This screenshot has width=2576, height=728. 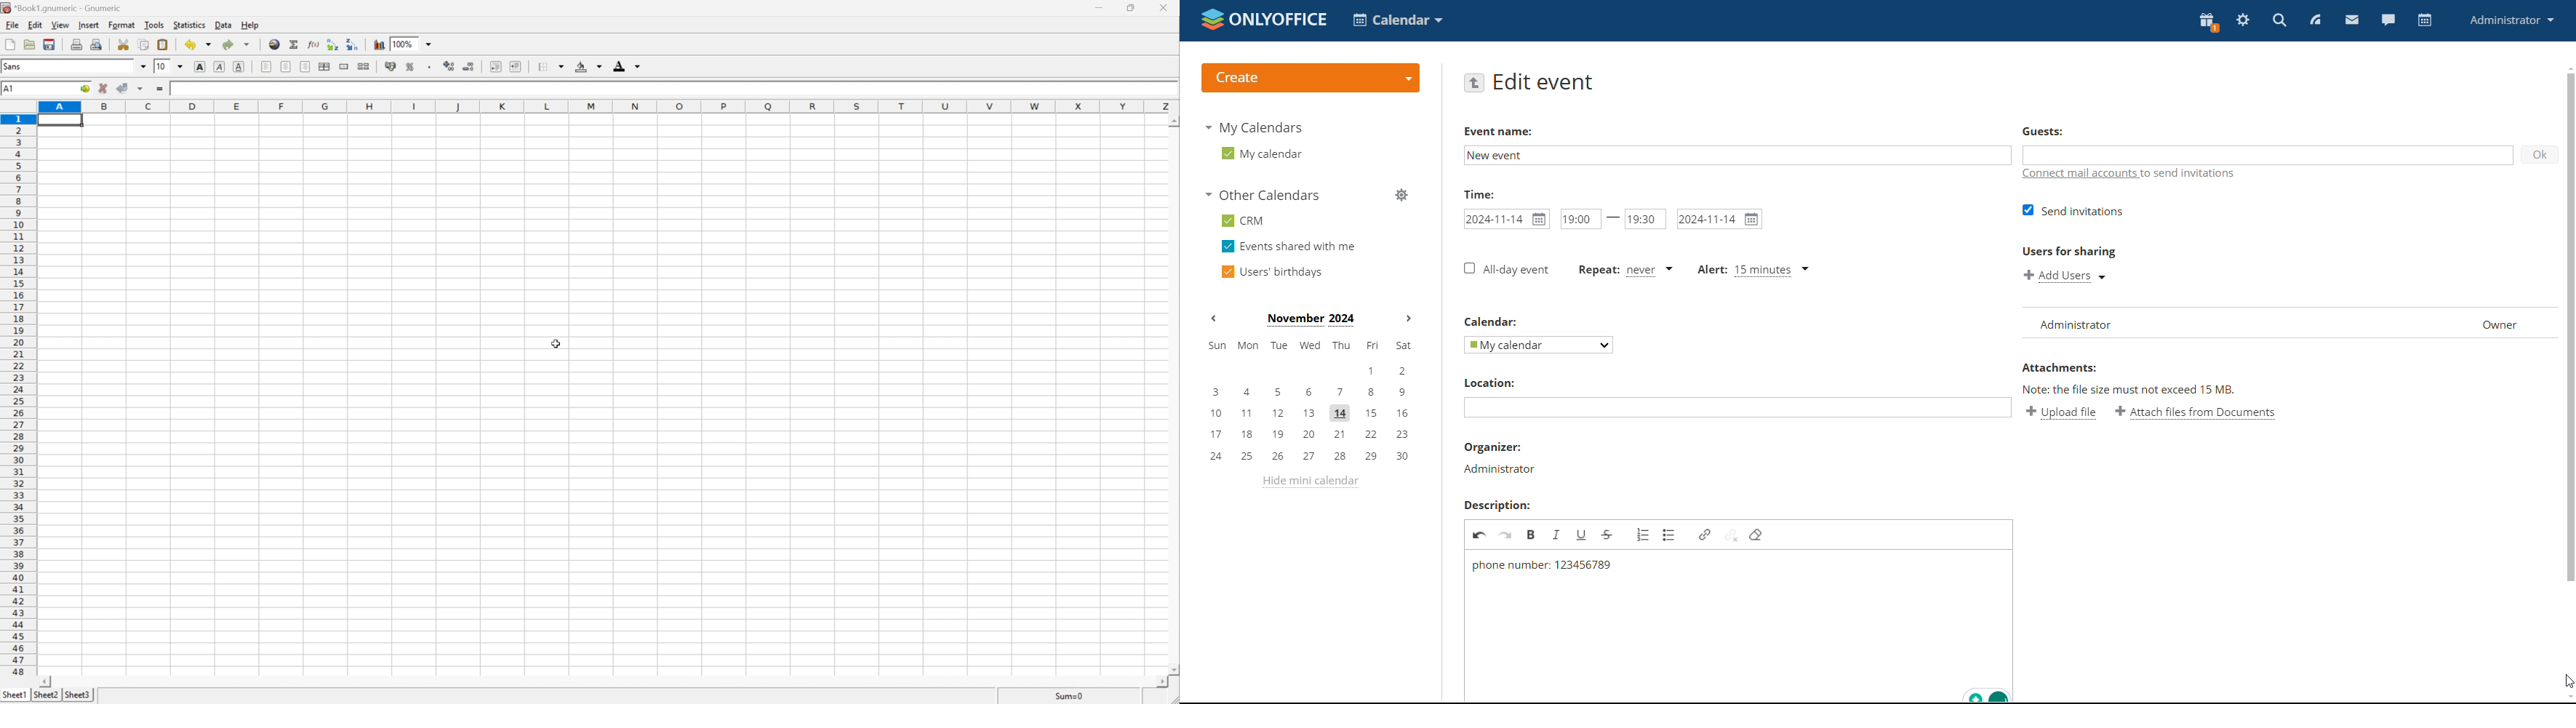 I want to click on Accept changes, so click(x=123, y=89).